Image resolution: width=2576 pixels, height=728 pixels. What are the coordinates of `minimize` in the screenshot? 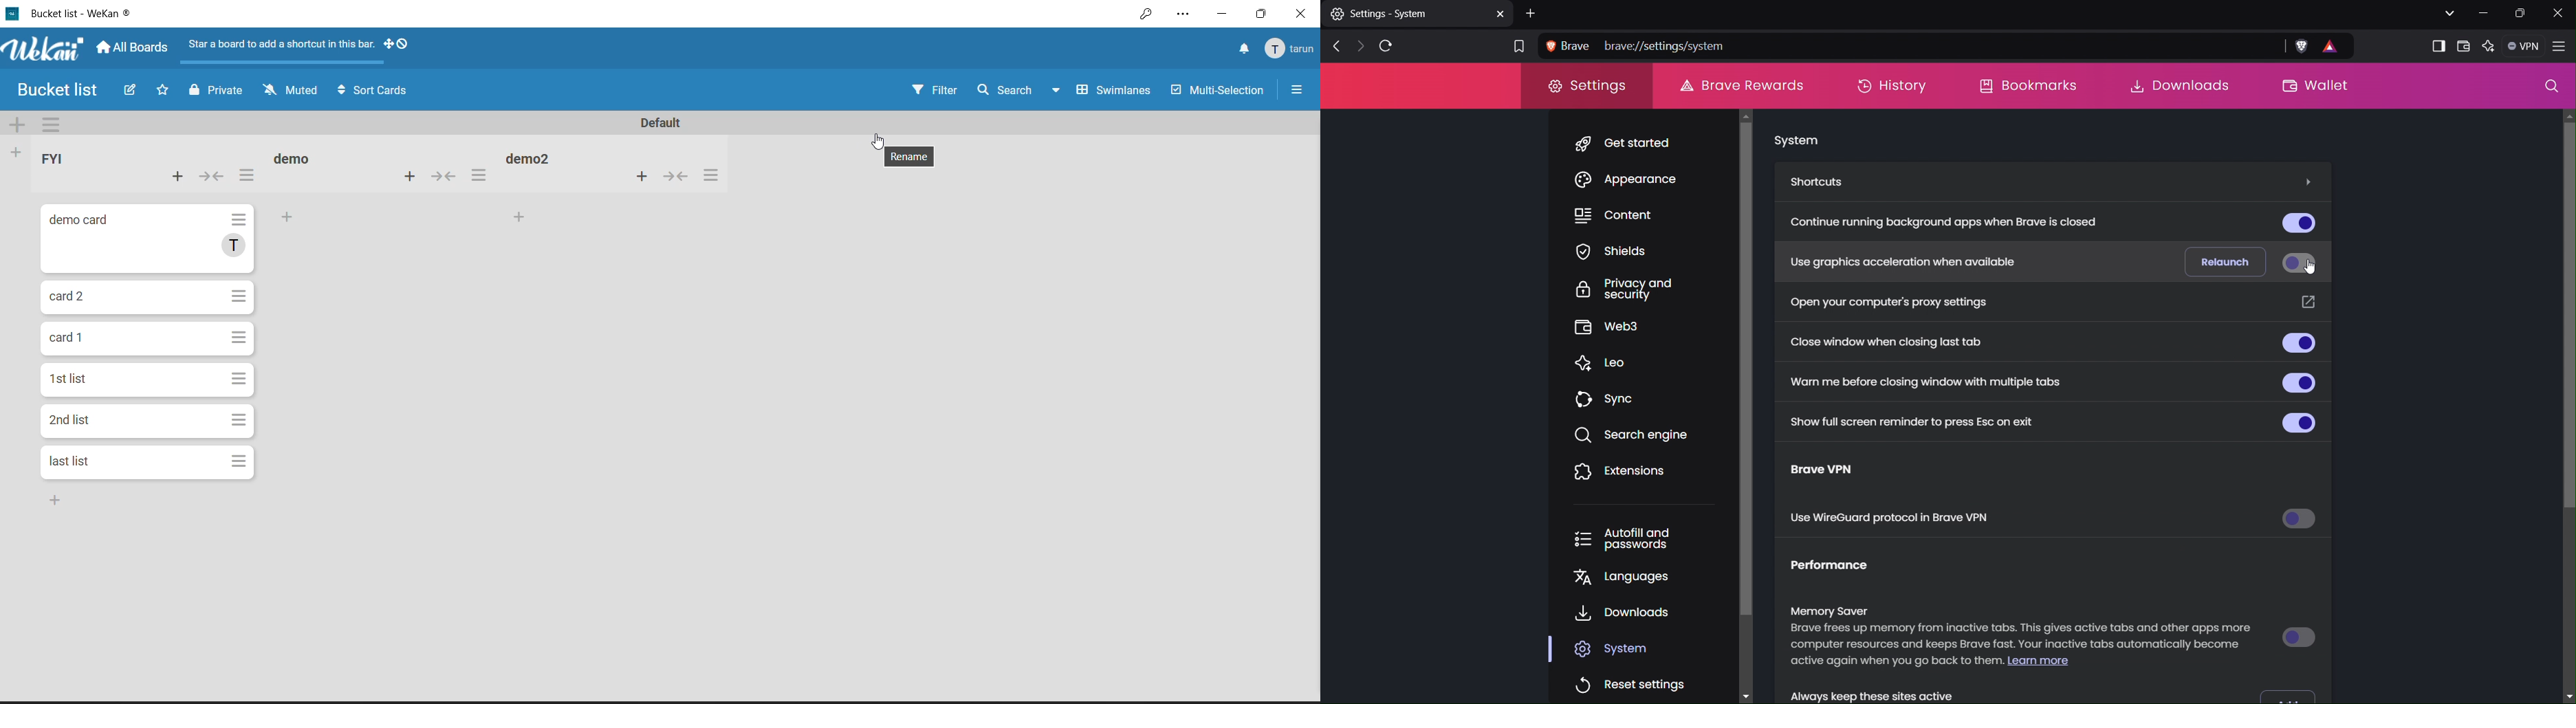 It's located at (1219, 14).